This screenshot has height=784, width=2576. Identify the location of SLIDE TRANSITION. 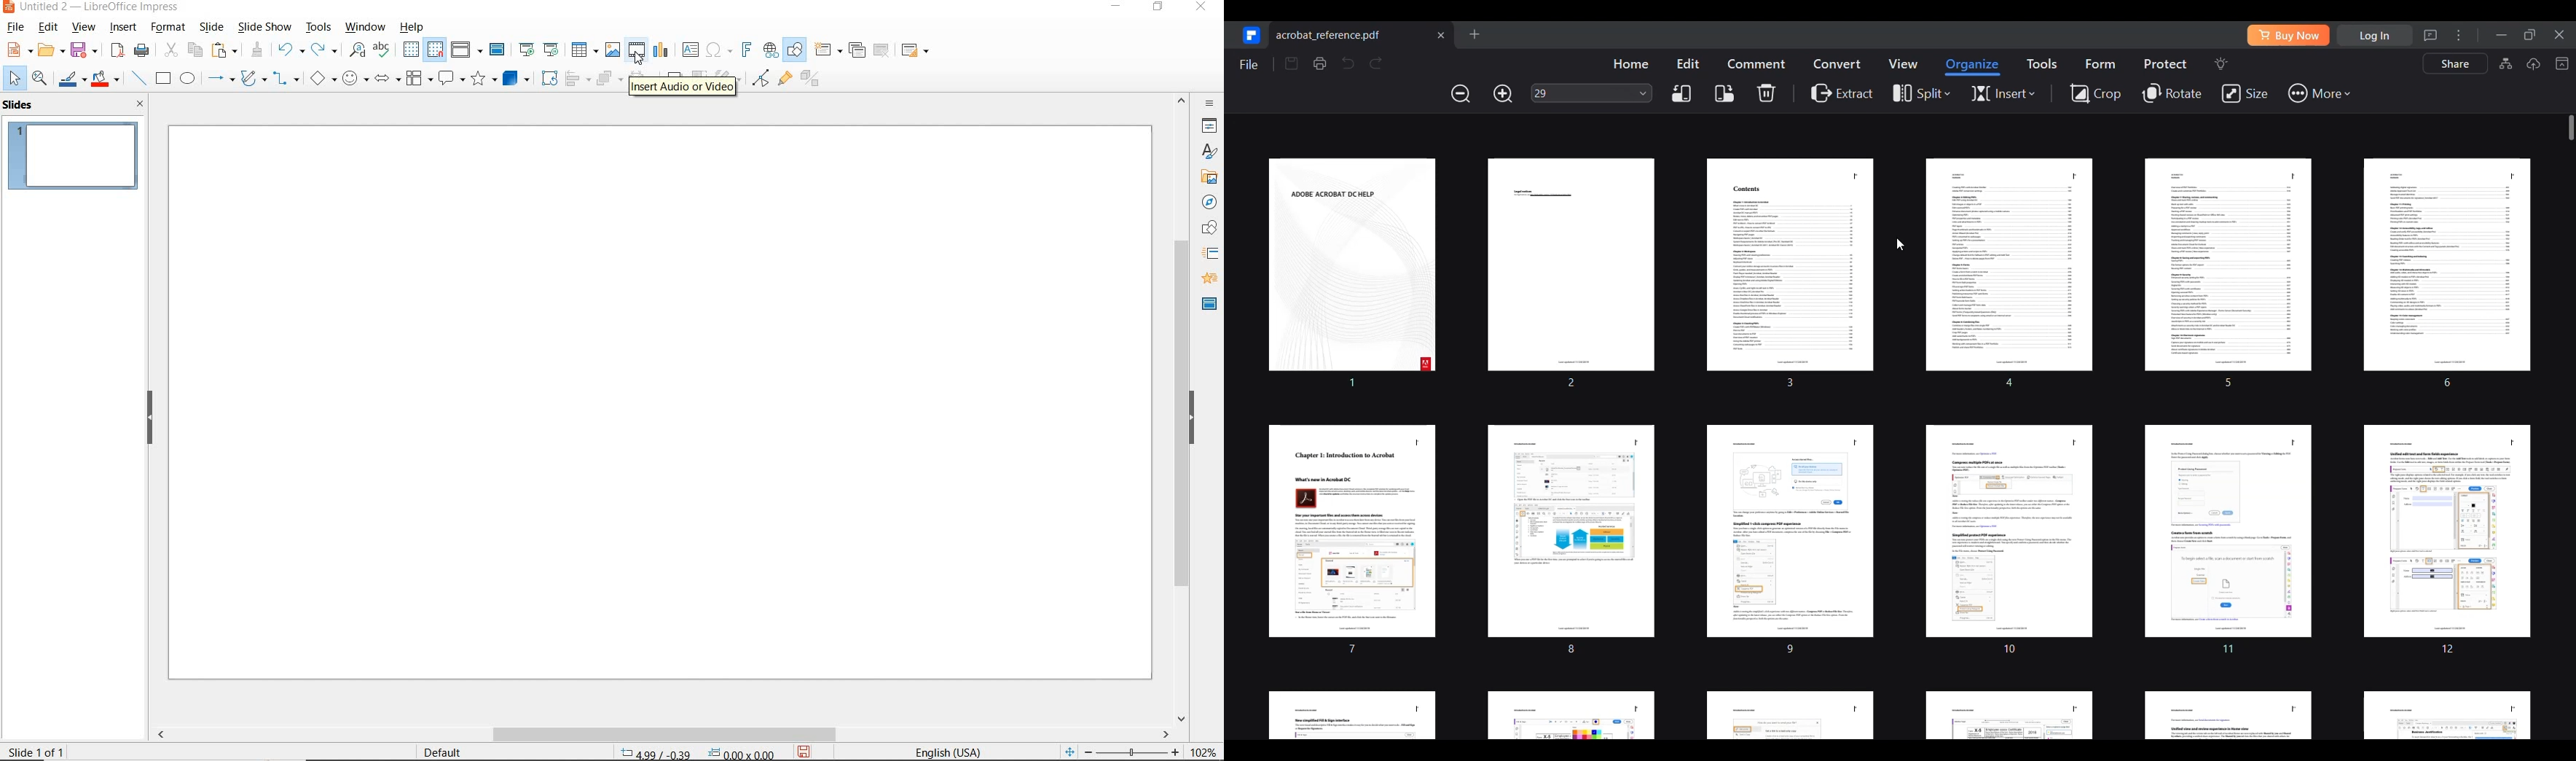
(1211, 254).